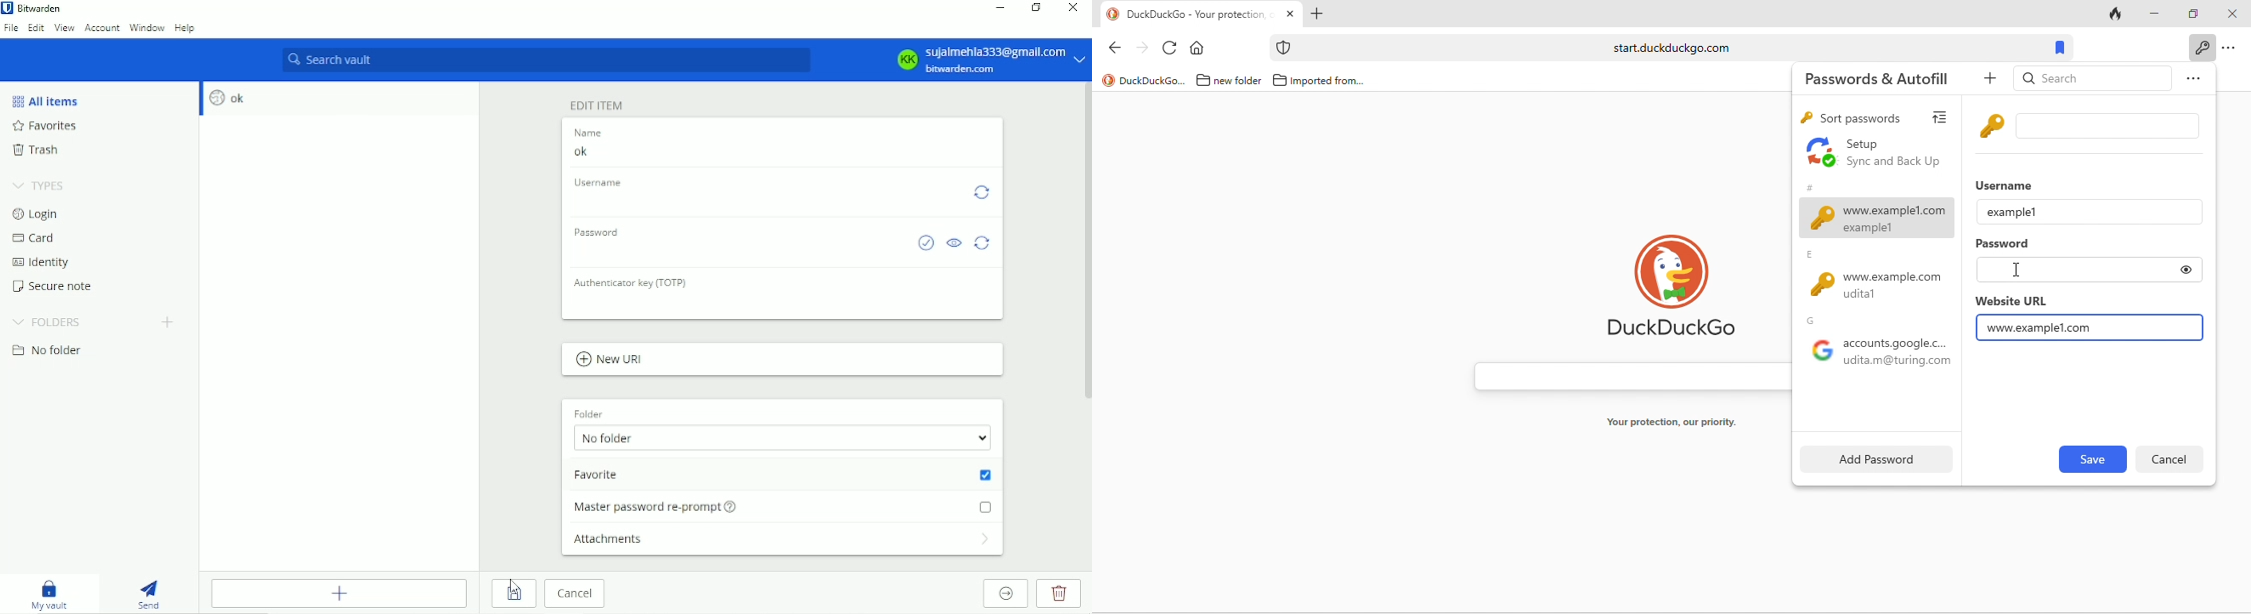 This screenshot has width=2268, height=616. Describe the element at coordinates (53, 594) in the screenshot. I see `My vault` at that location.